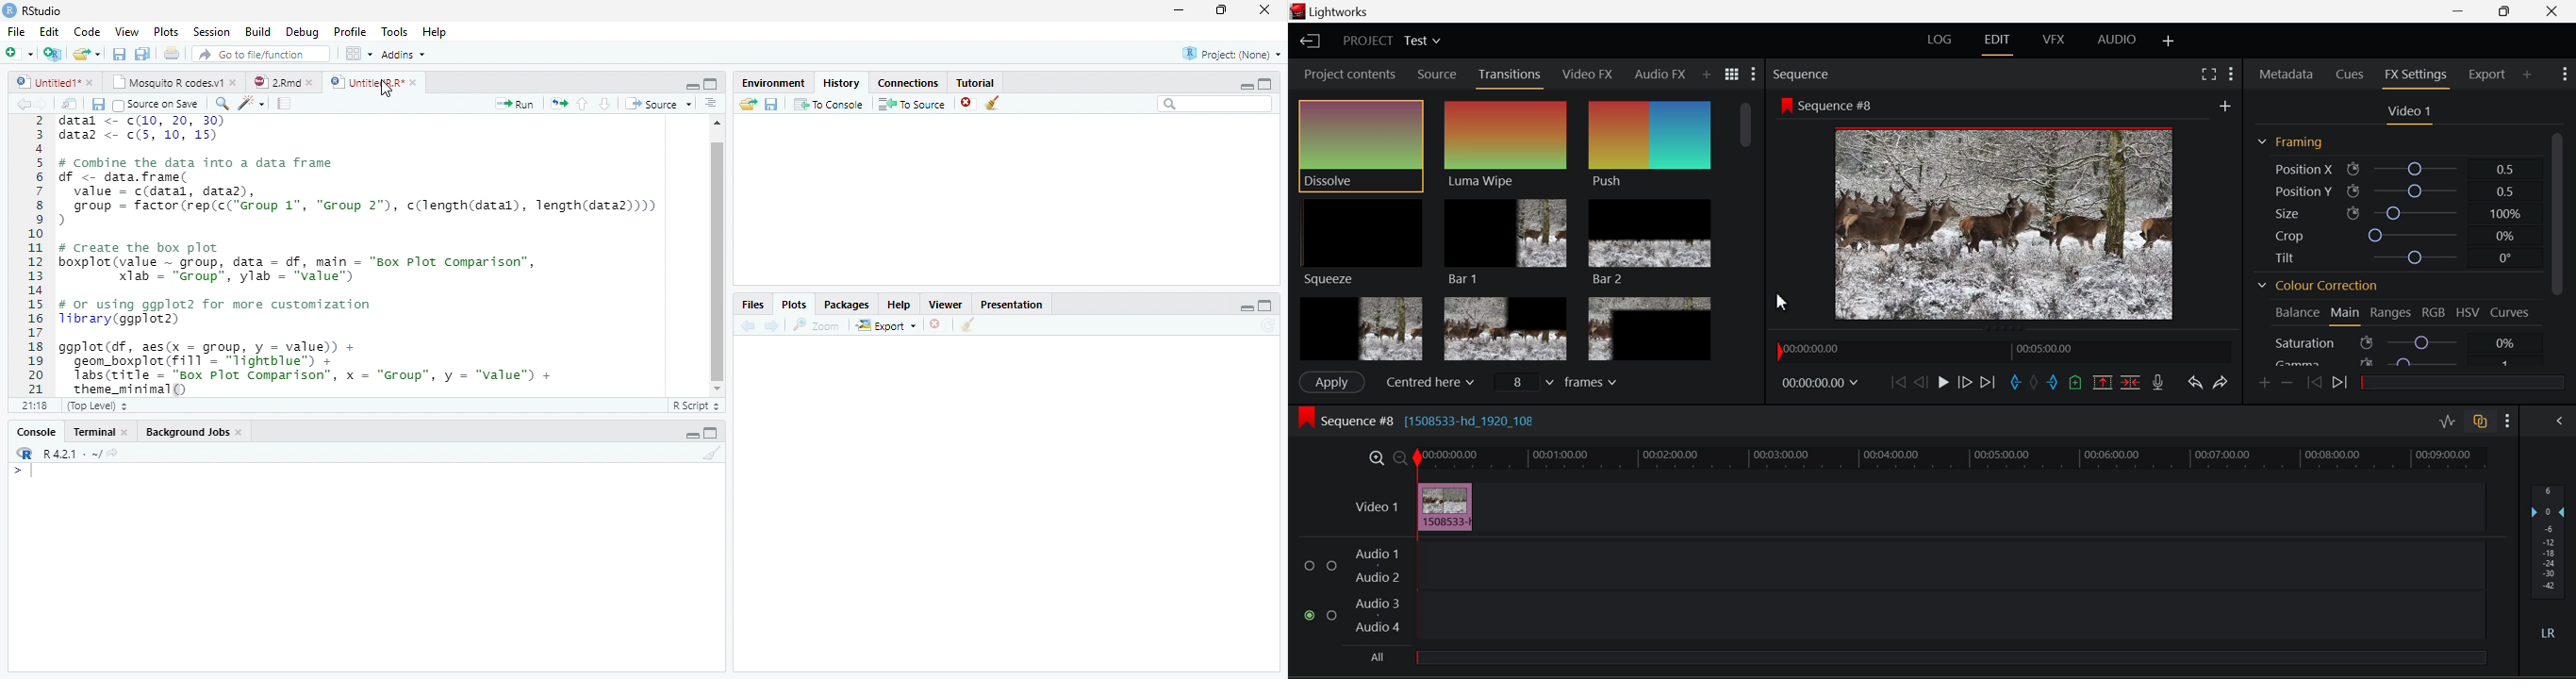  What do you see at coordinates (847, 304) in the screenshot?
I see `Packages` at bounding box center [847, 304].